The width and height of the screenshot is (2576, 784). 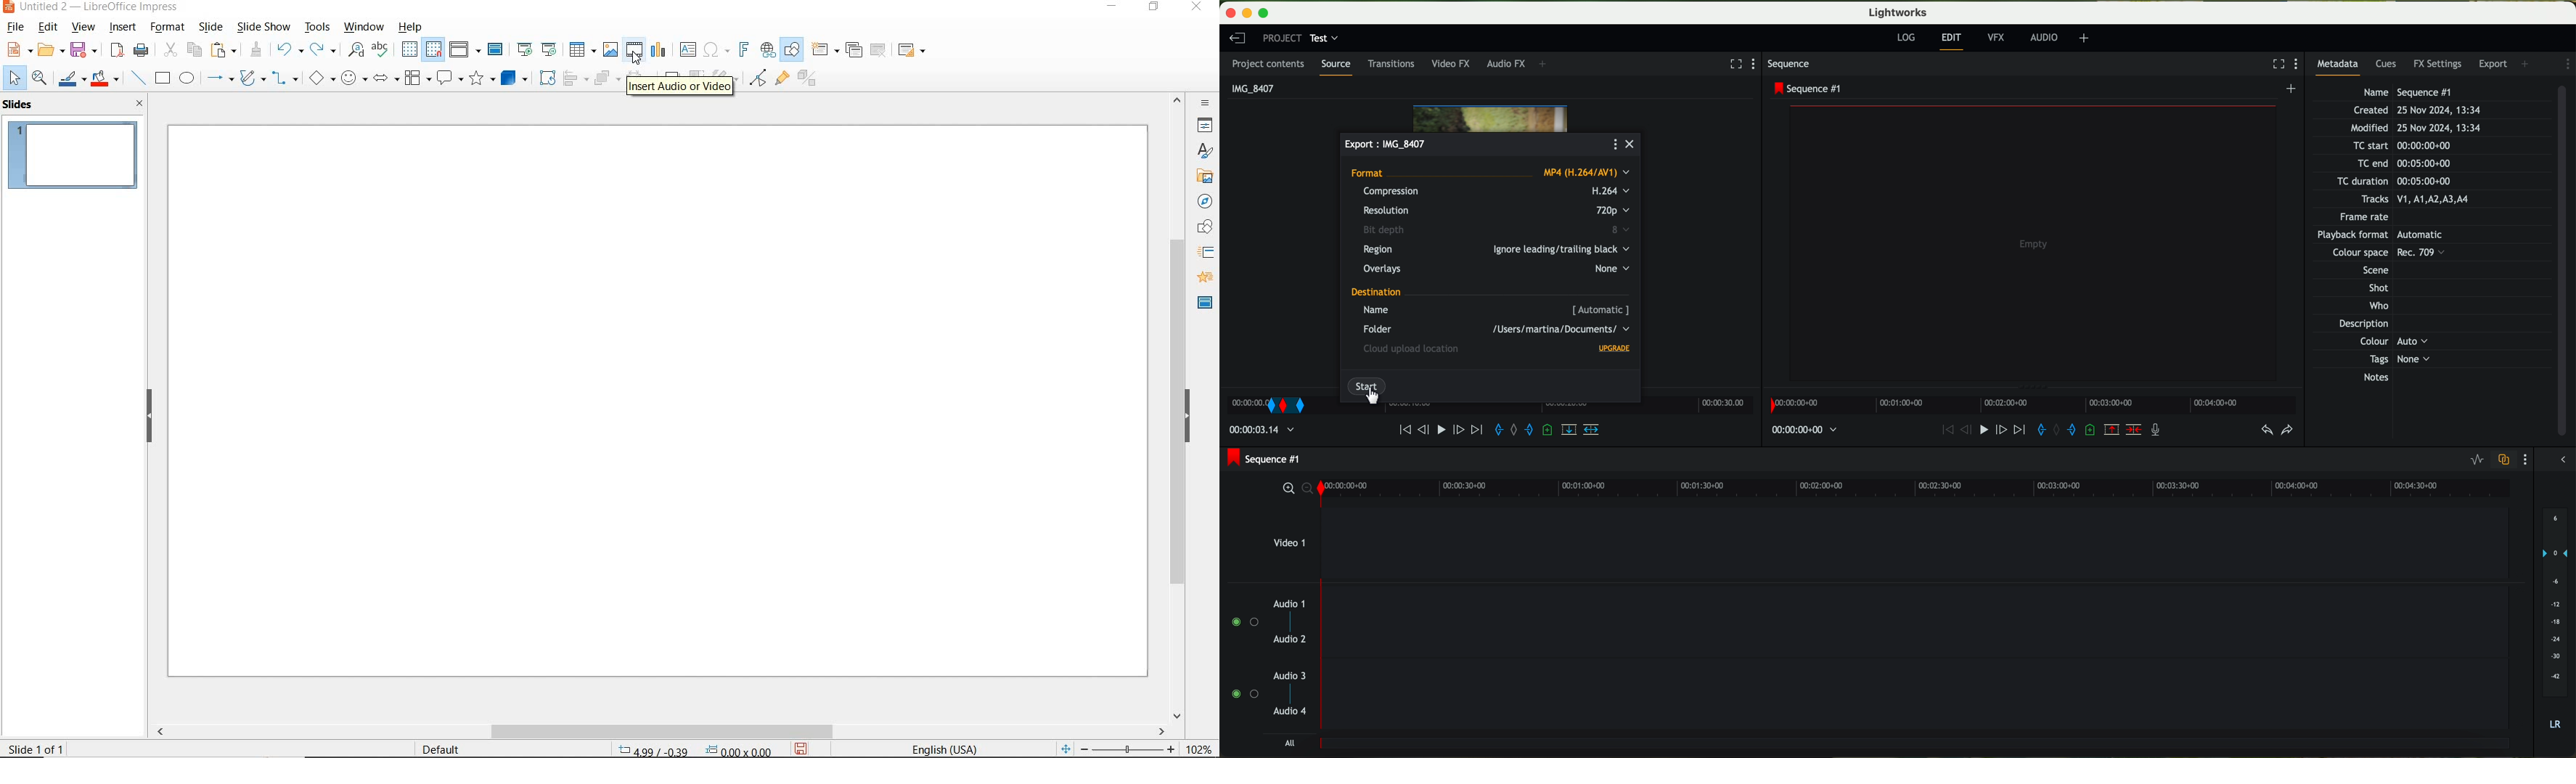 What do you see at coordinates (1200, 746) in the screenshot?
I see `ZOOM FACTOR` at bounding box center [1200, 746].